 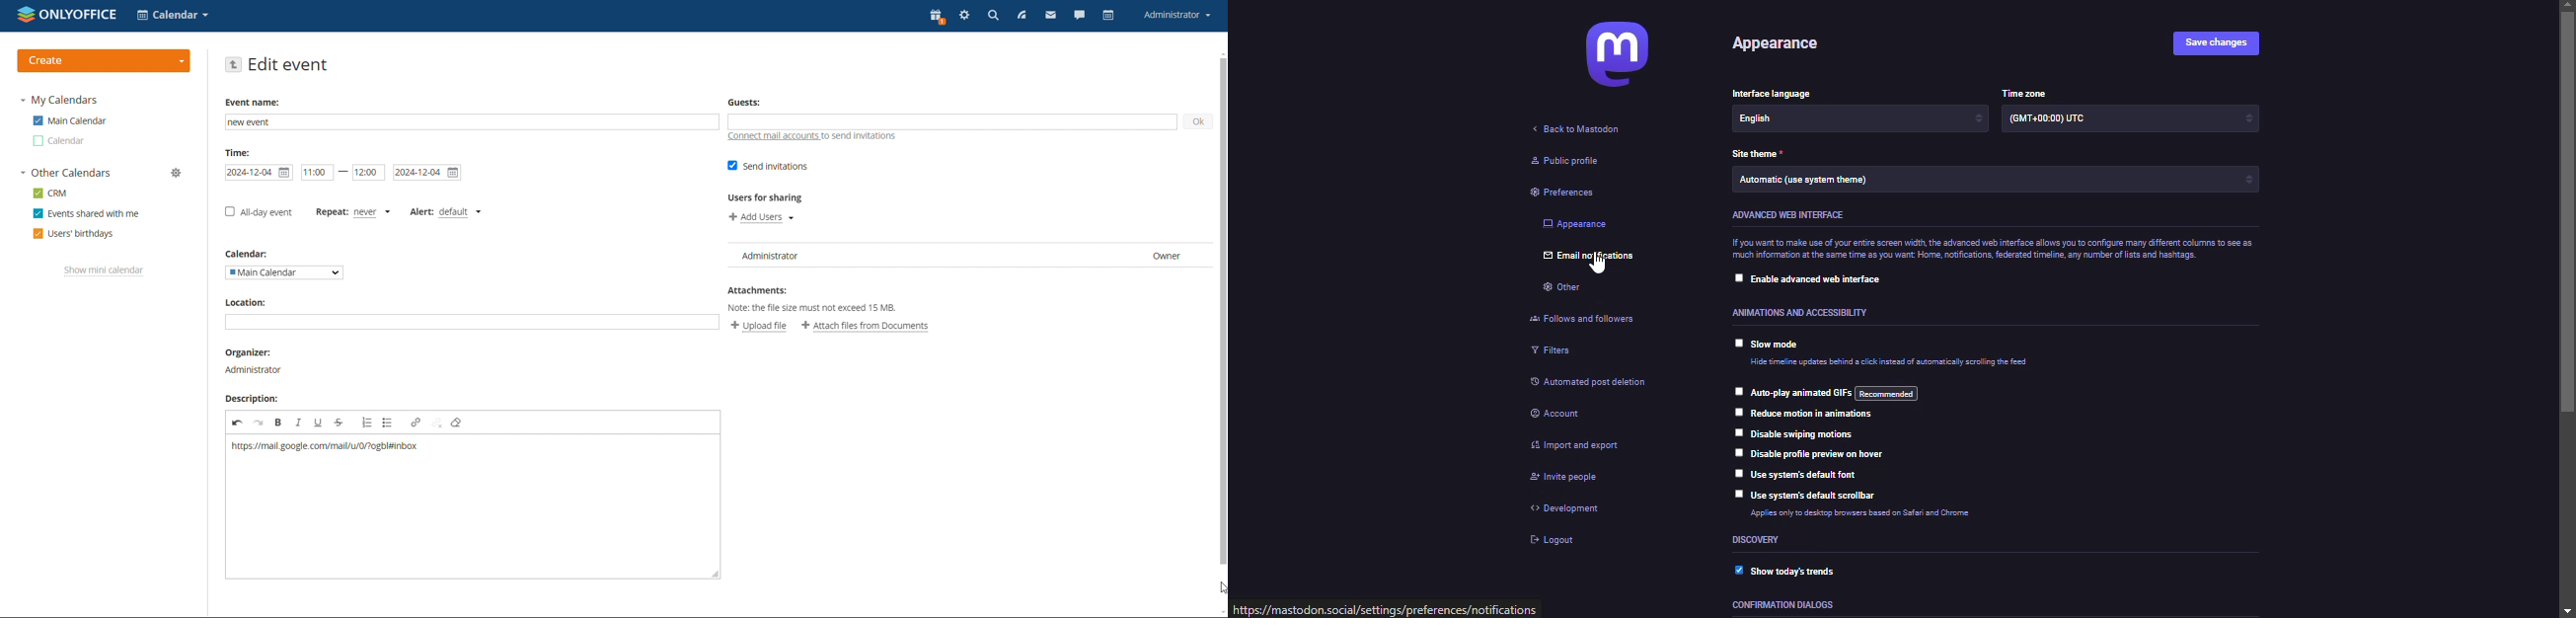 What do you see at coordinates (1812, 183) in the screenshot?
I see `theme` at bounding box center [1812, 183].